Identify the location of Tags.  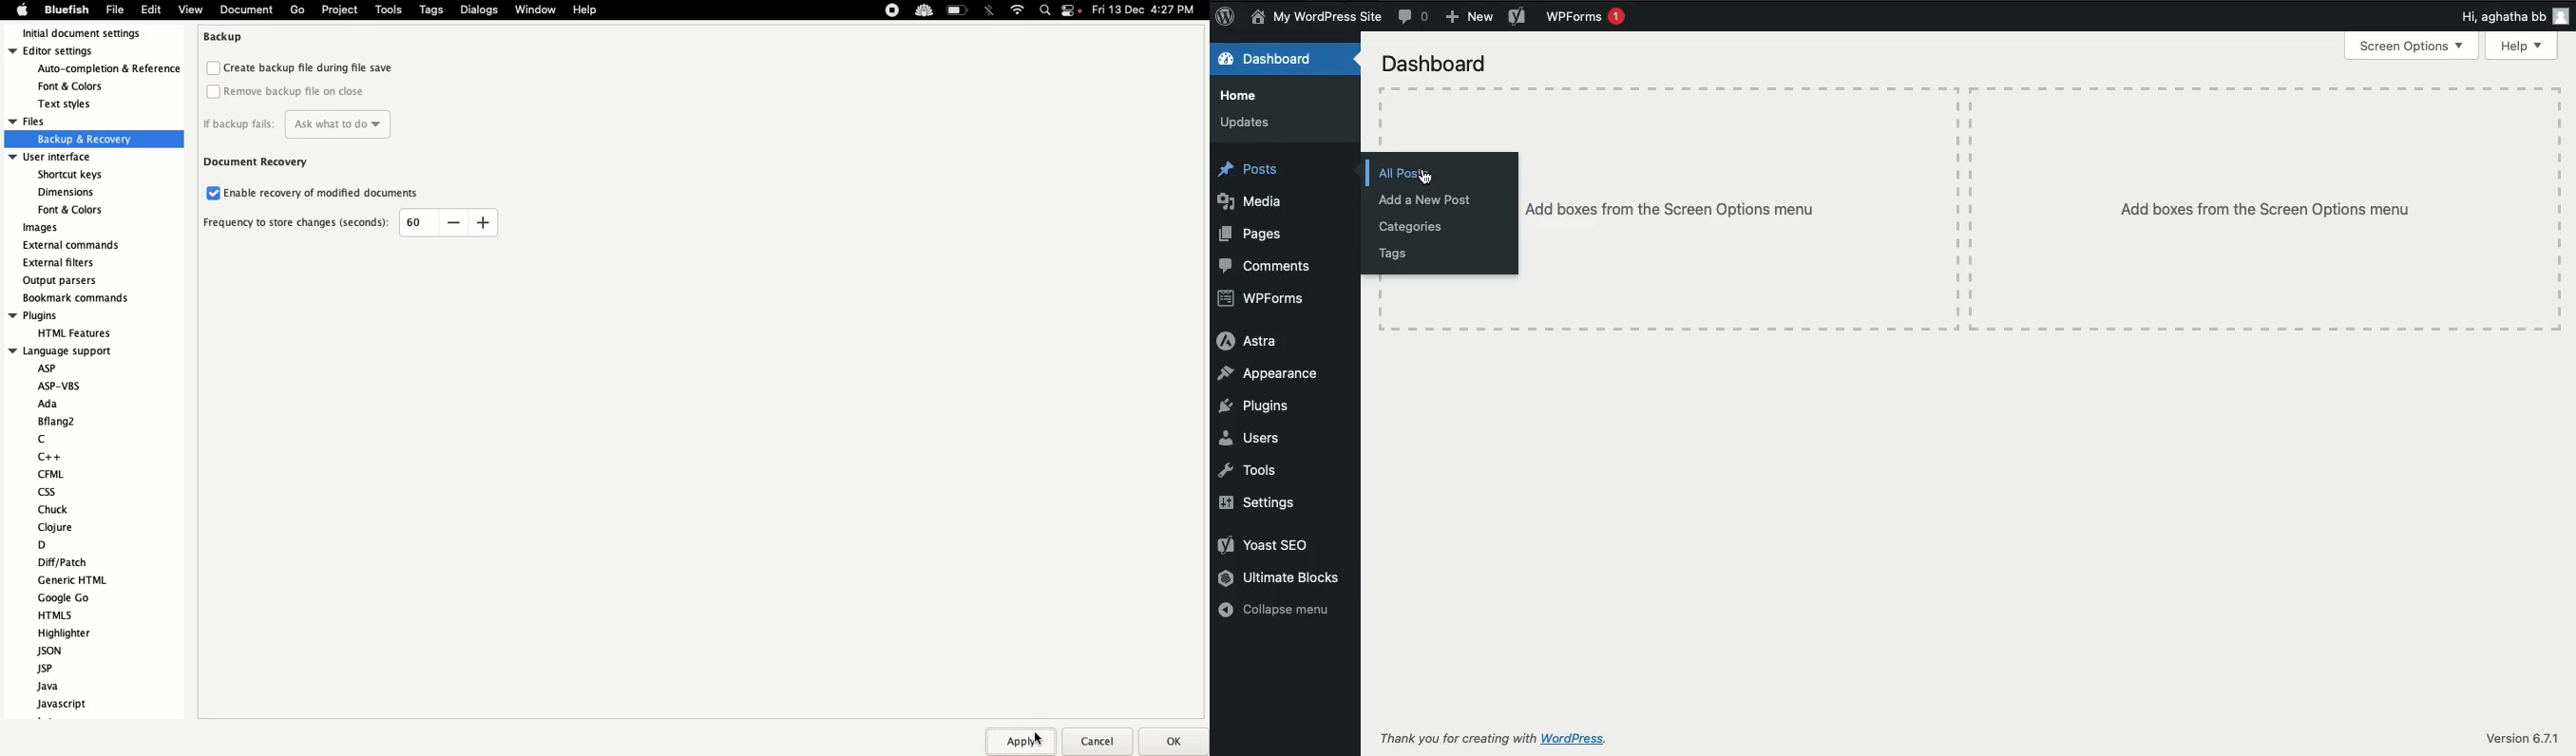
(1396, 255).